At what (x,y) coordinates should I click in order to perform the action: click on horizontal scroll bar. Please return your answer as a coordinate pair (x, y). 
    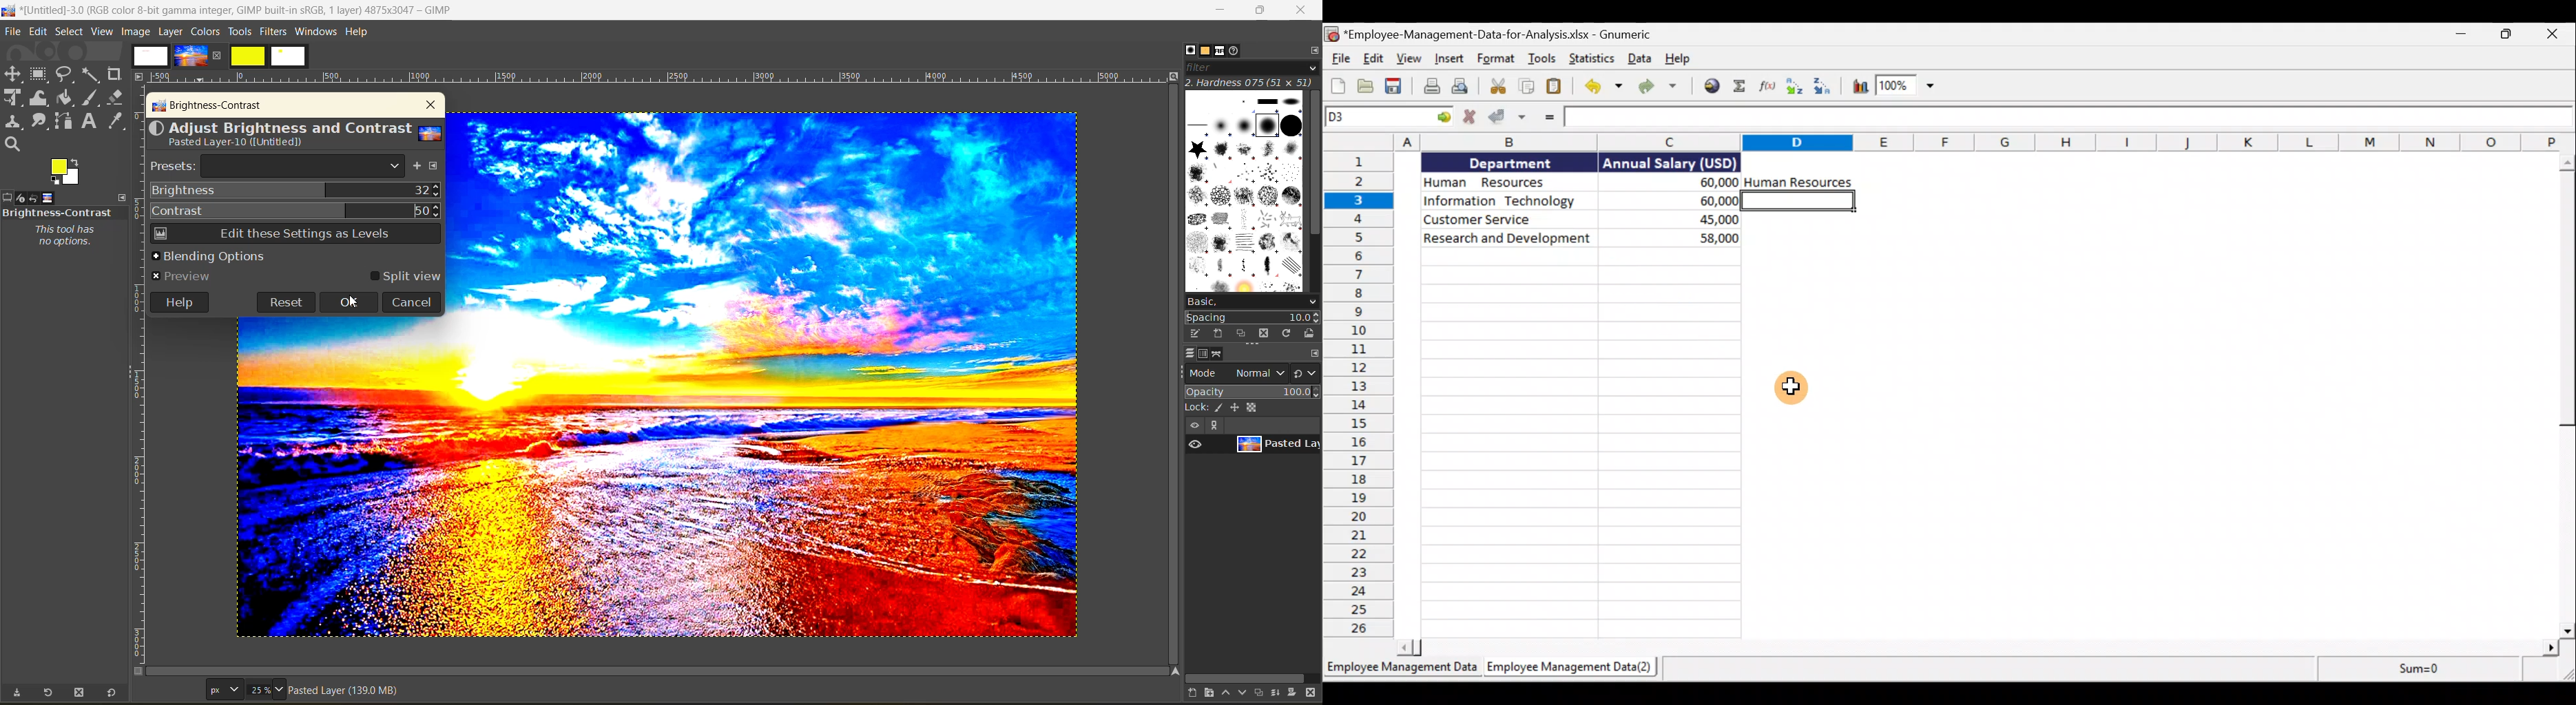
    Looking at the image, I should click on (1248, 678).